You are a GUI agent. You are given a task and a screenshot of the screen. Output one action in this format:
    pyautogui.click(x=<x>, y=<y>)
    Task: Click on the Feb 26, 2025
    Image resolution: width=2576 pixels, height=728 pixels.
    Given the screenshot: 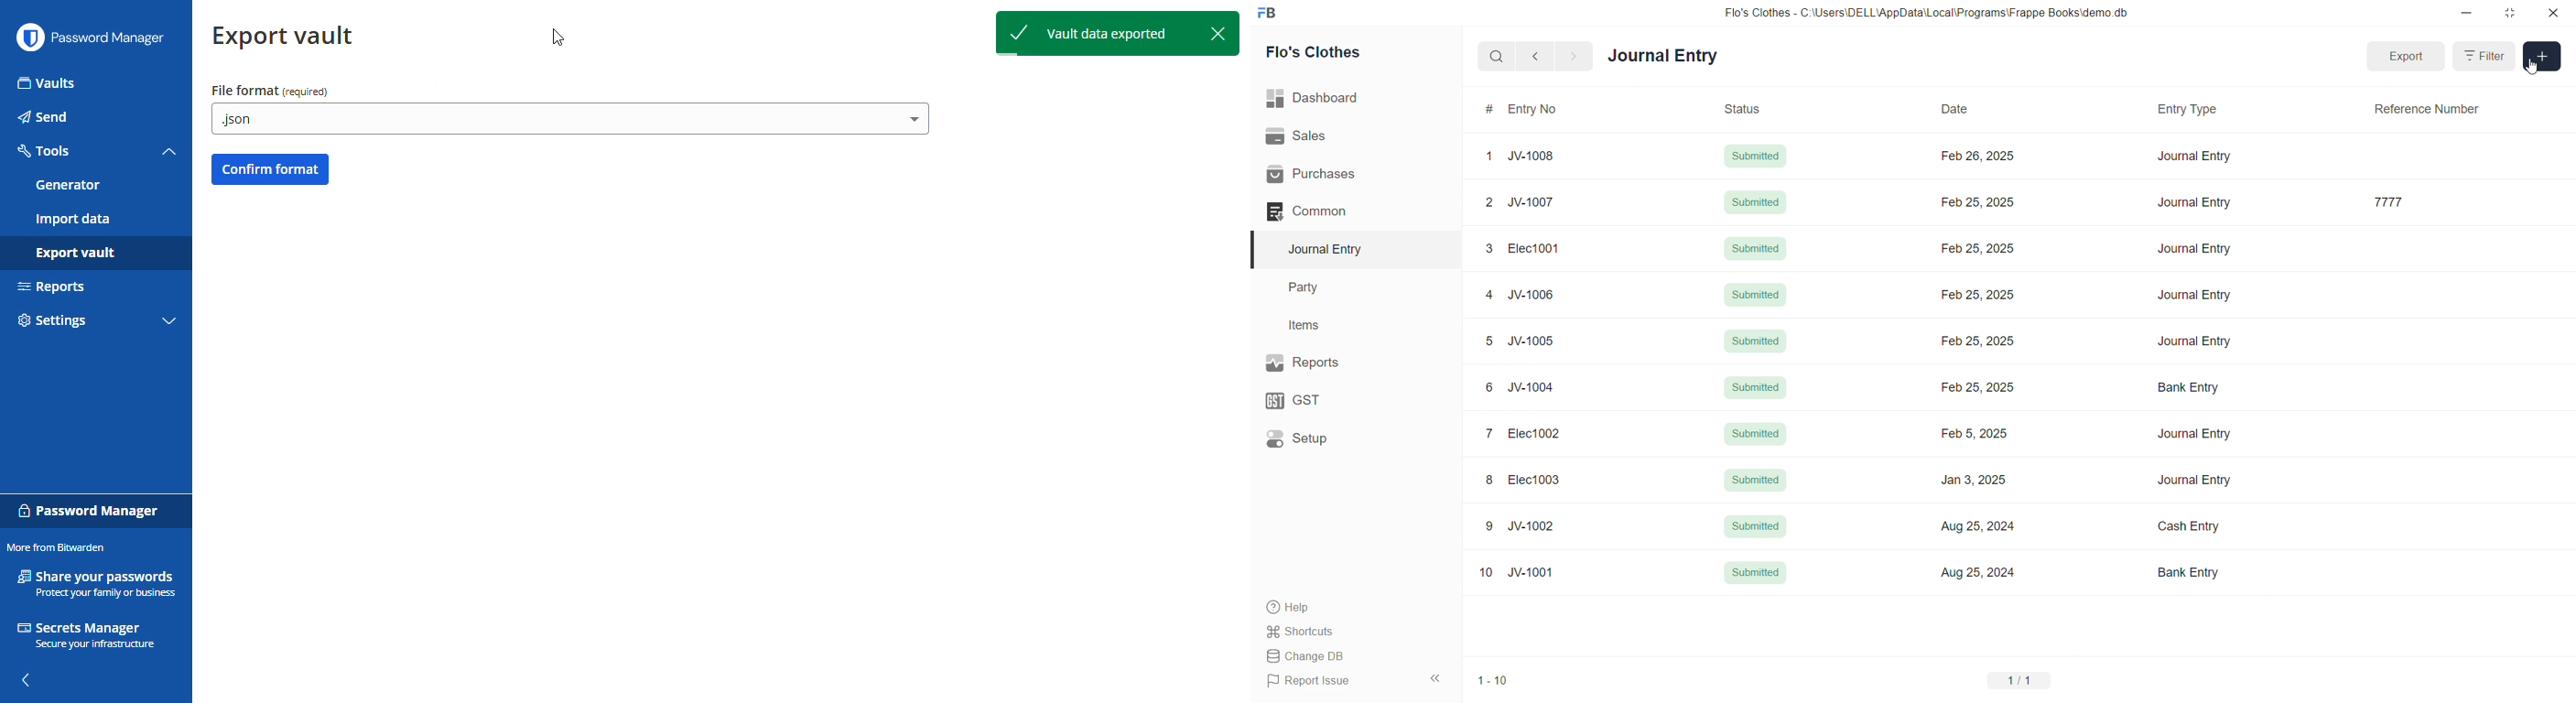 What is the action you would take?
    pyautogui.click(x=1979, y=157)
    